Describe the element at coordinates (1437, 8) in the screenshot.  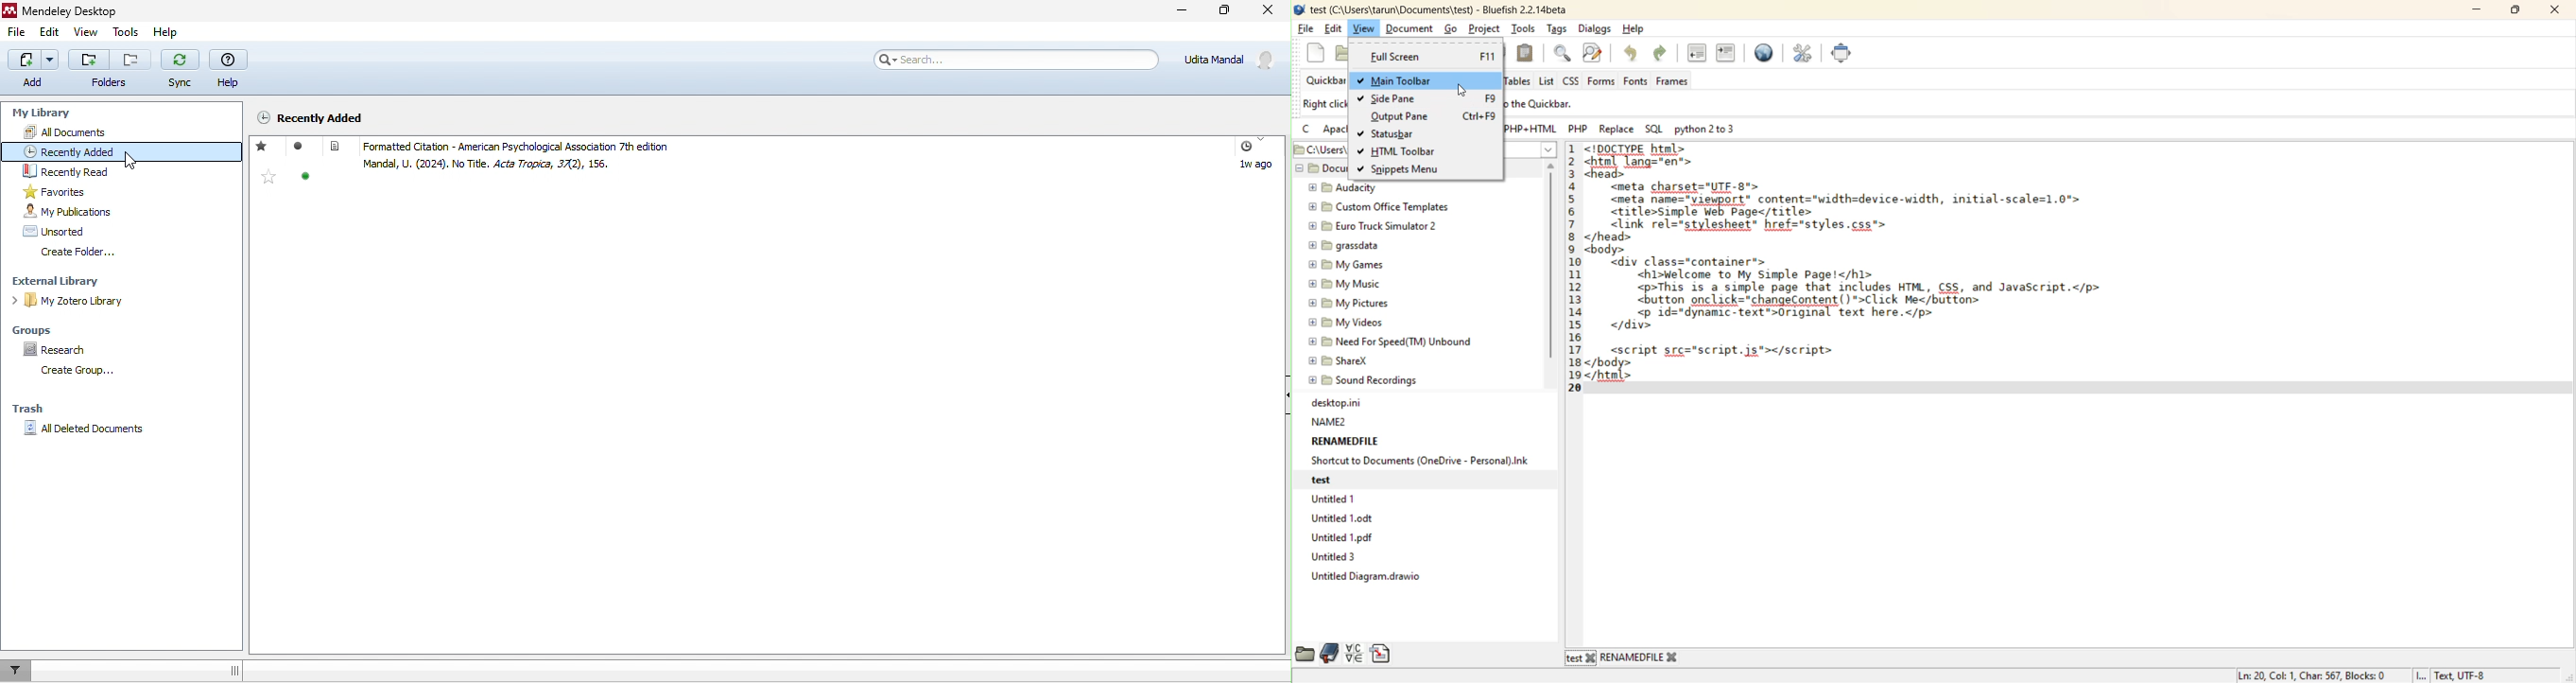
I see `file name and app name` at that location.